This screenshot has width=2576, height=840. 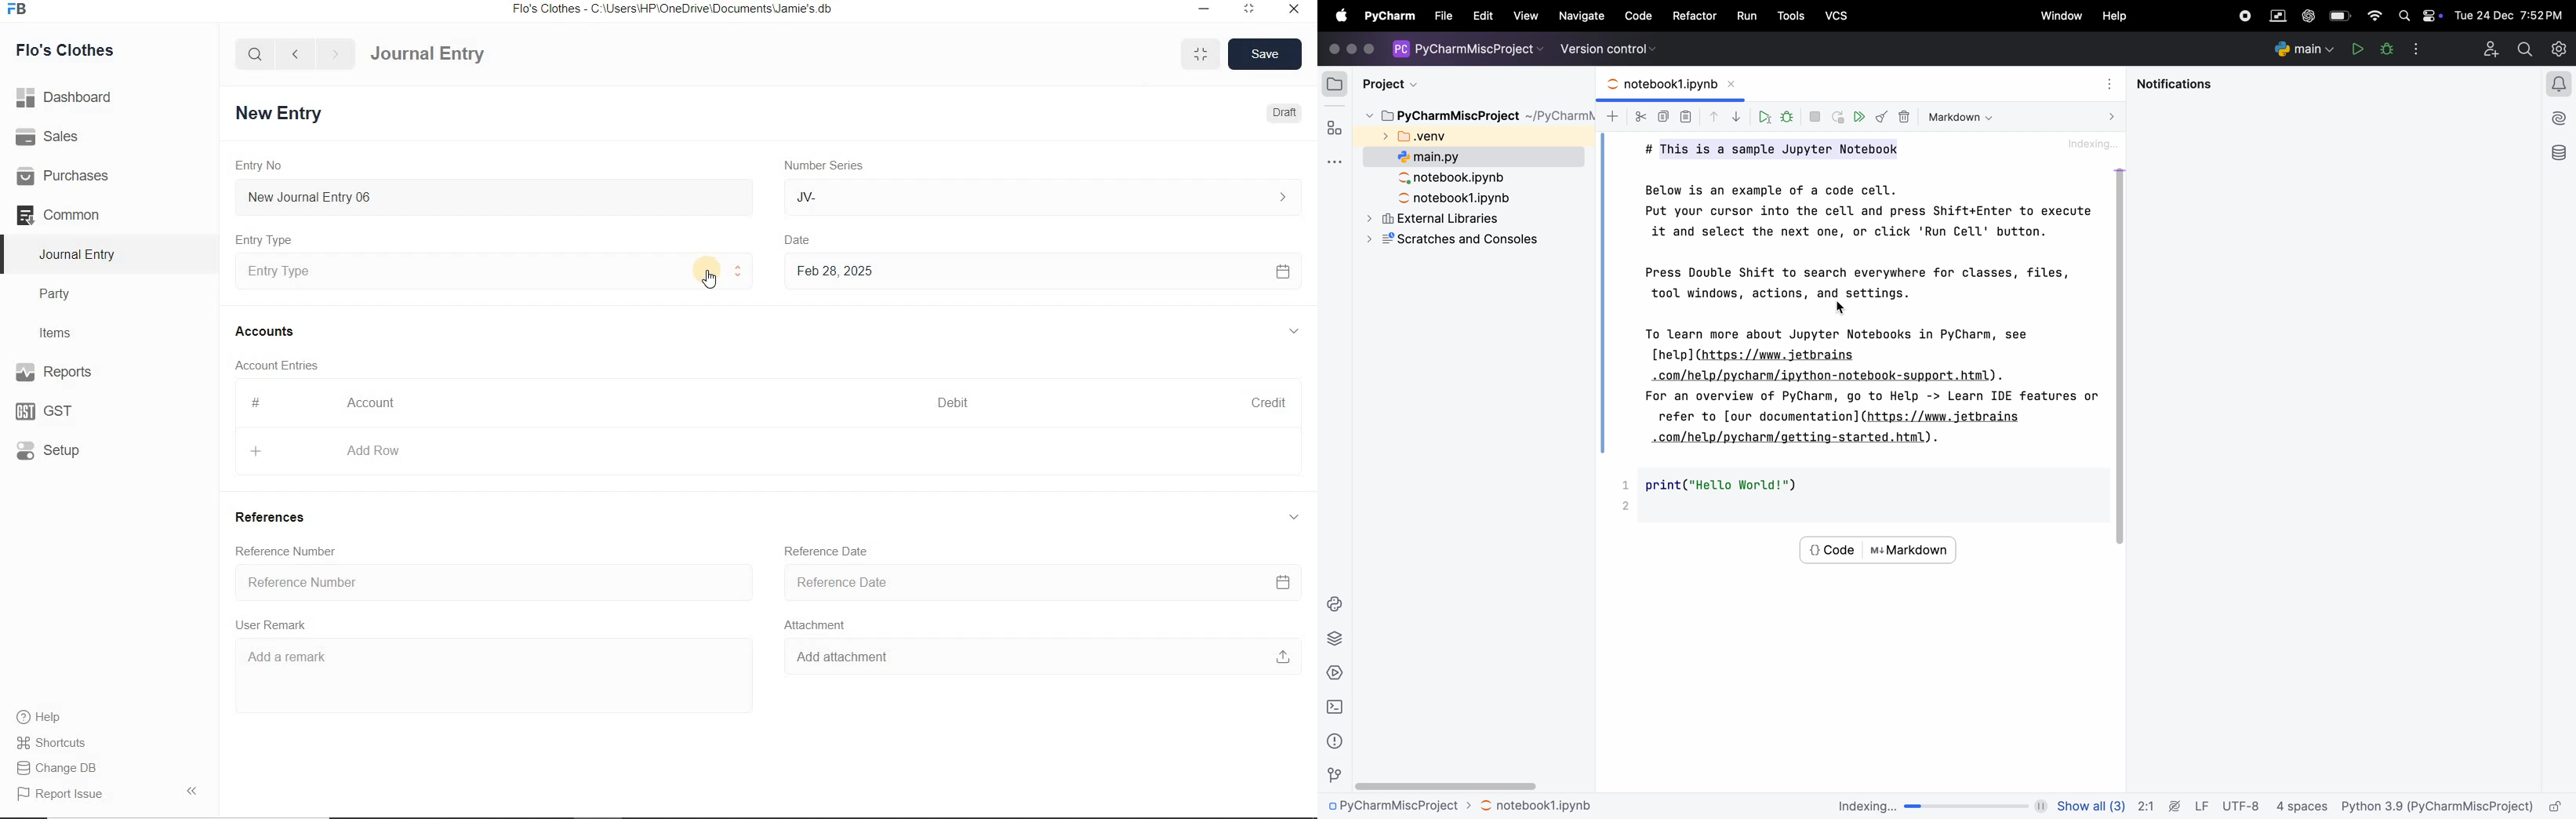 I want to click on Feb 28, 2025, so click(x=1042, y=271).